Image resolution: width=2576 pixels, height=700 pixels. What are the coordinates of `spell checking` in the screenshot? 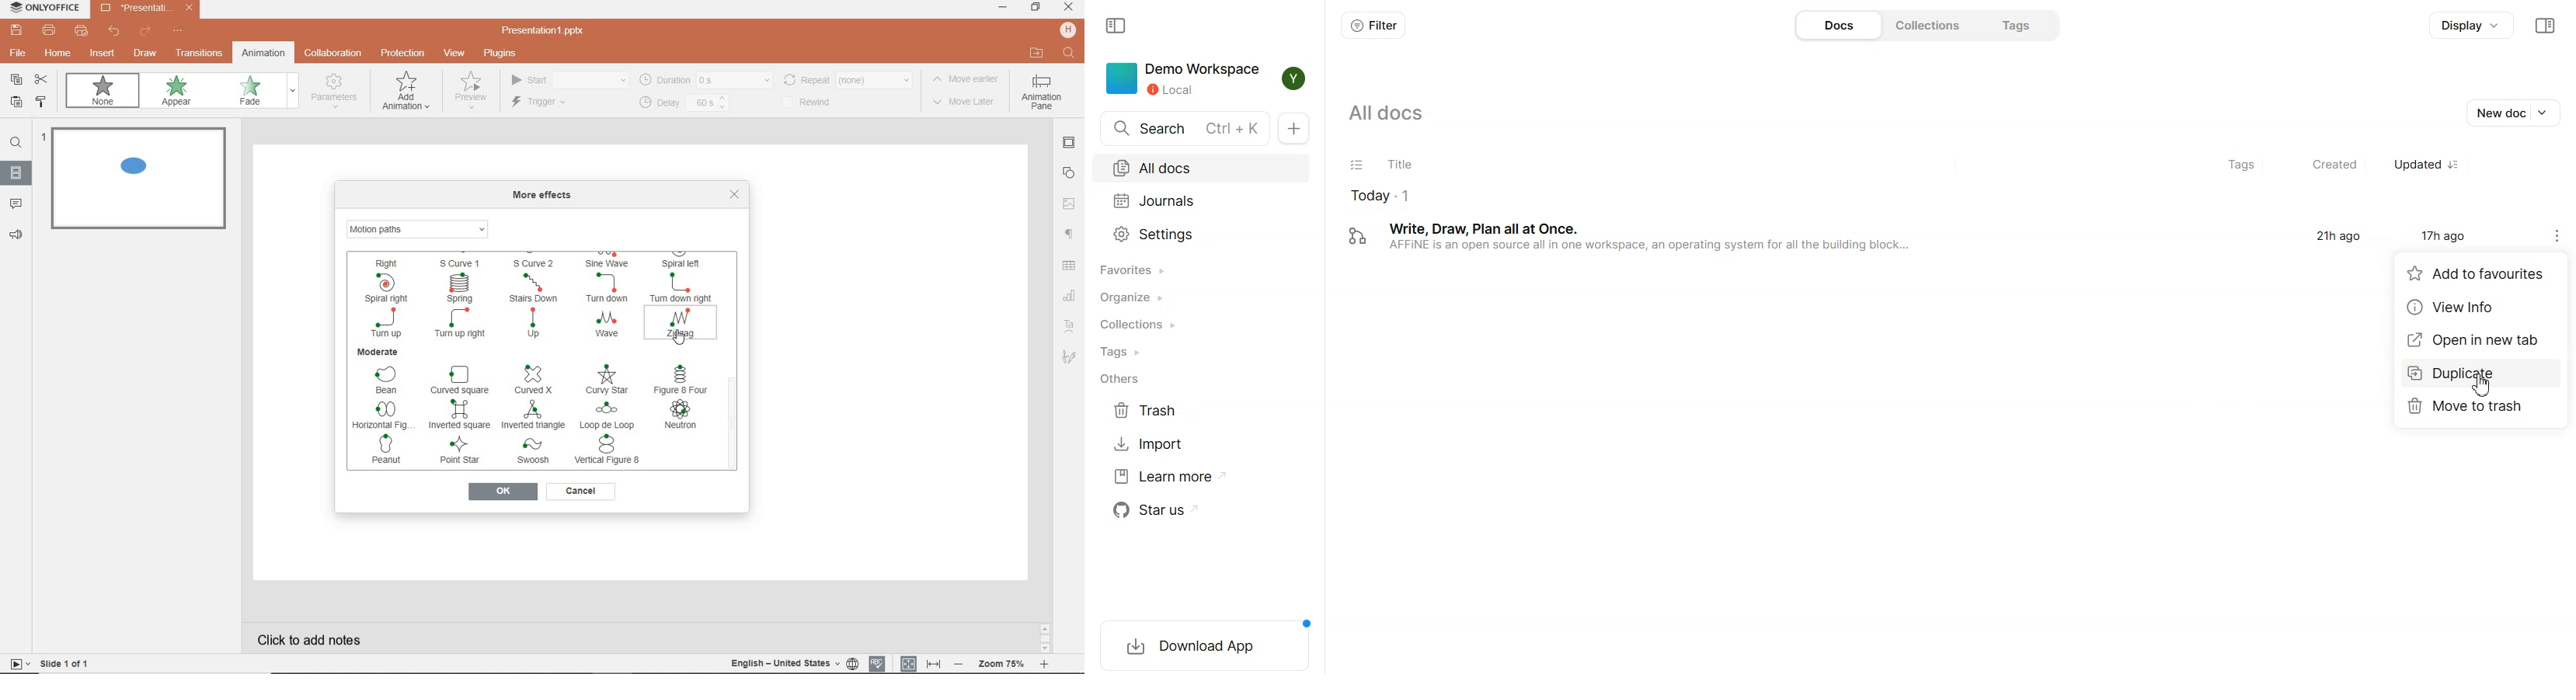 It's located at (876, 663).